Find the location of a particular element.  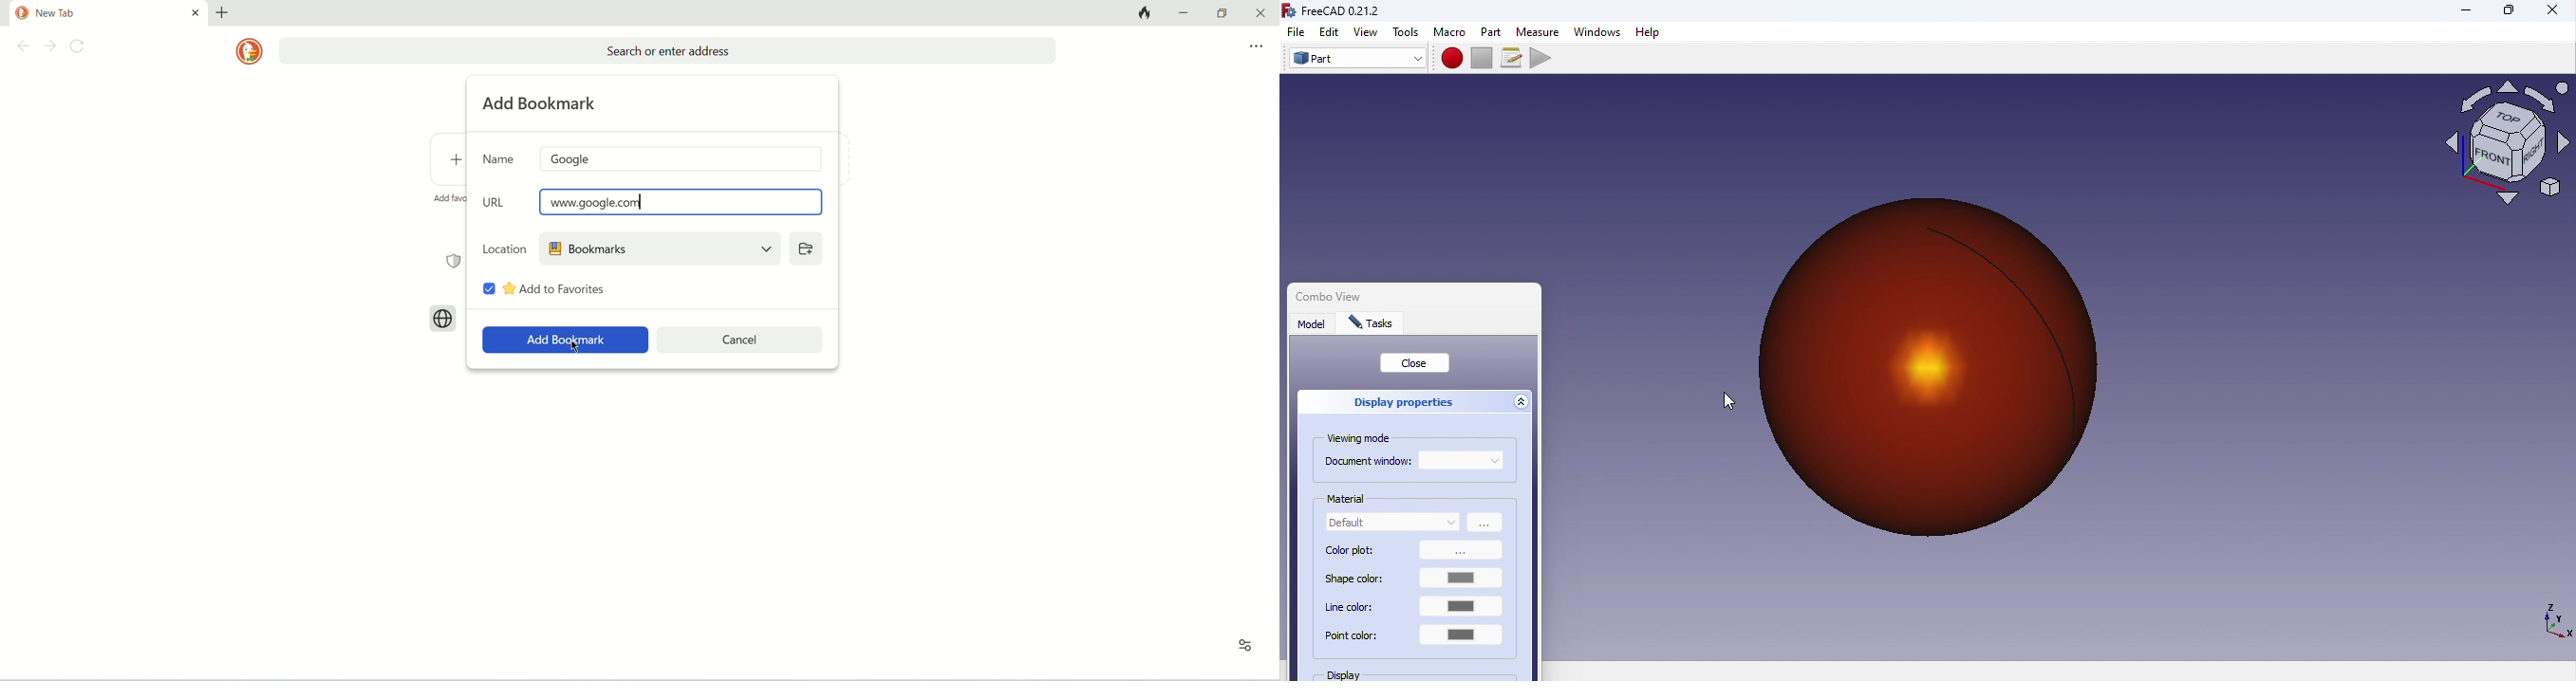

Part is located at coordinates (1357, 59).